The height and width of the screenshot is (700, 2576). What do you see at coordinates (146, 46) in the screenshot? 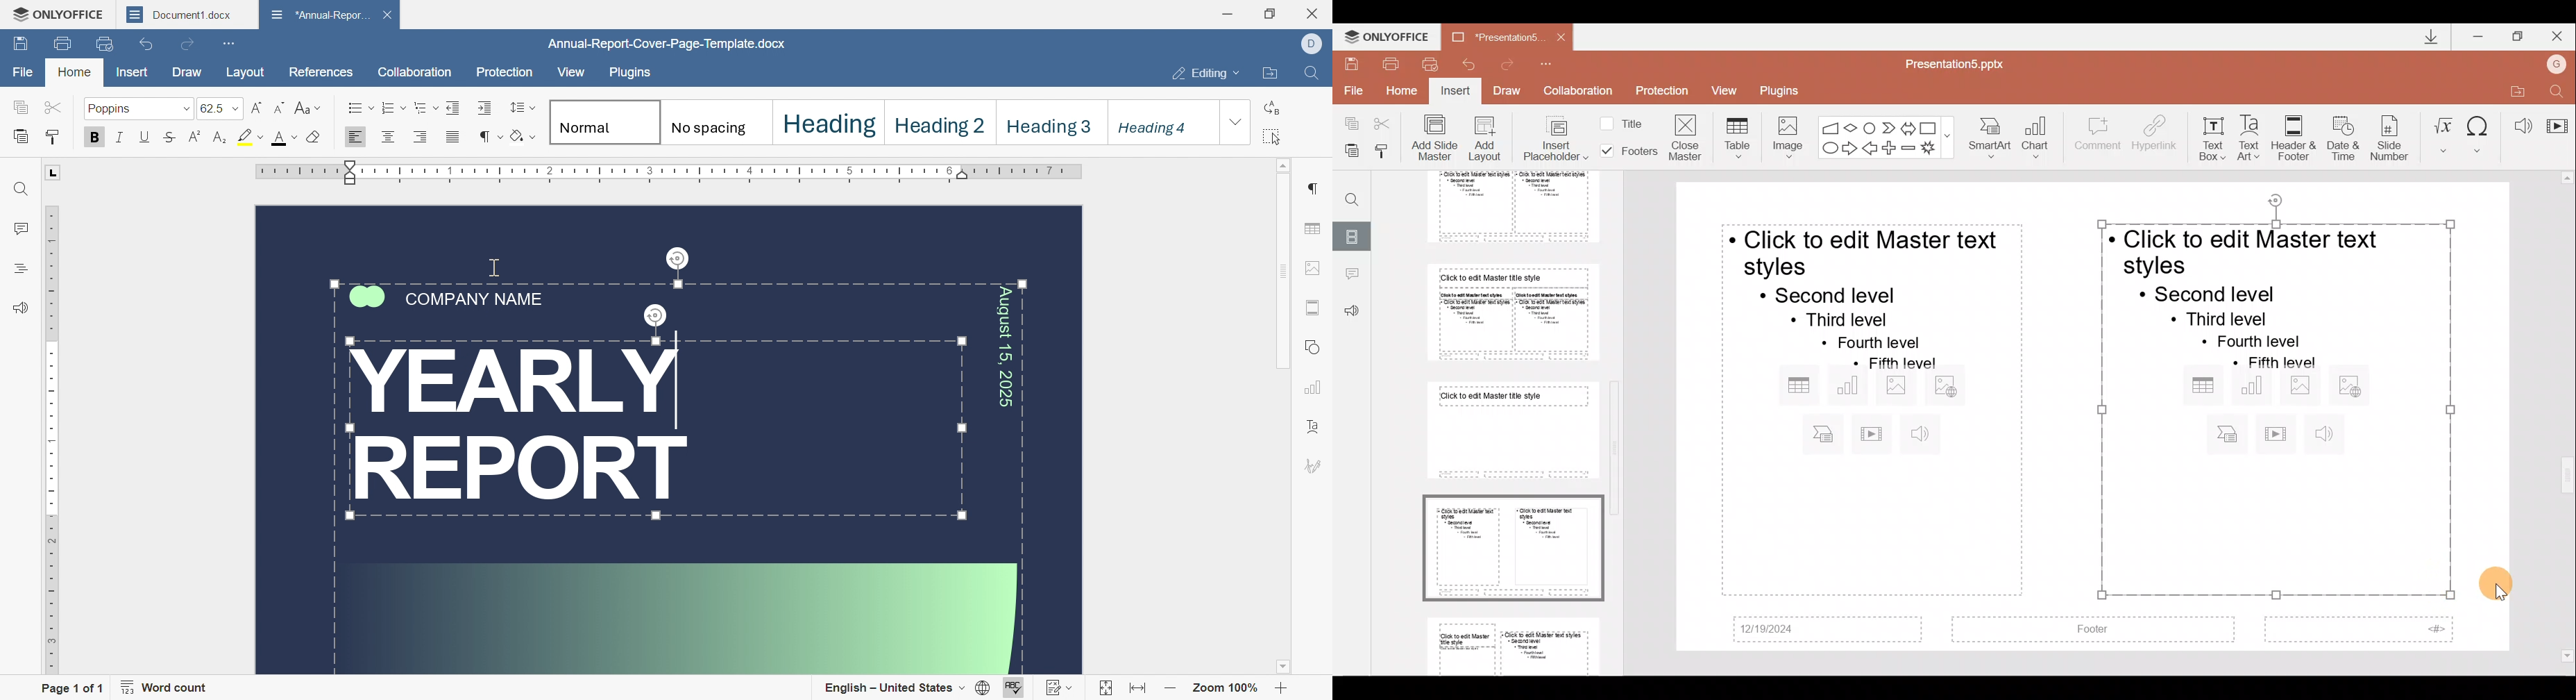
I see `undo` at bounding box center [146, 46].